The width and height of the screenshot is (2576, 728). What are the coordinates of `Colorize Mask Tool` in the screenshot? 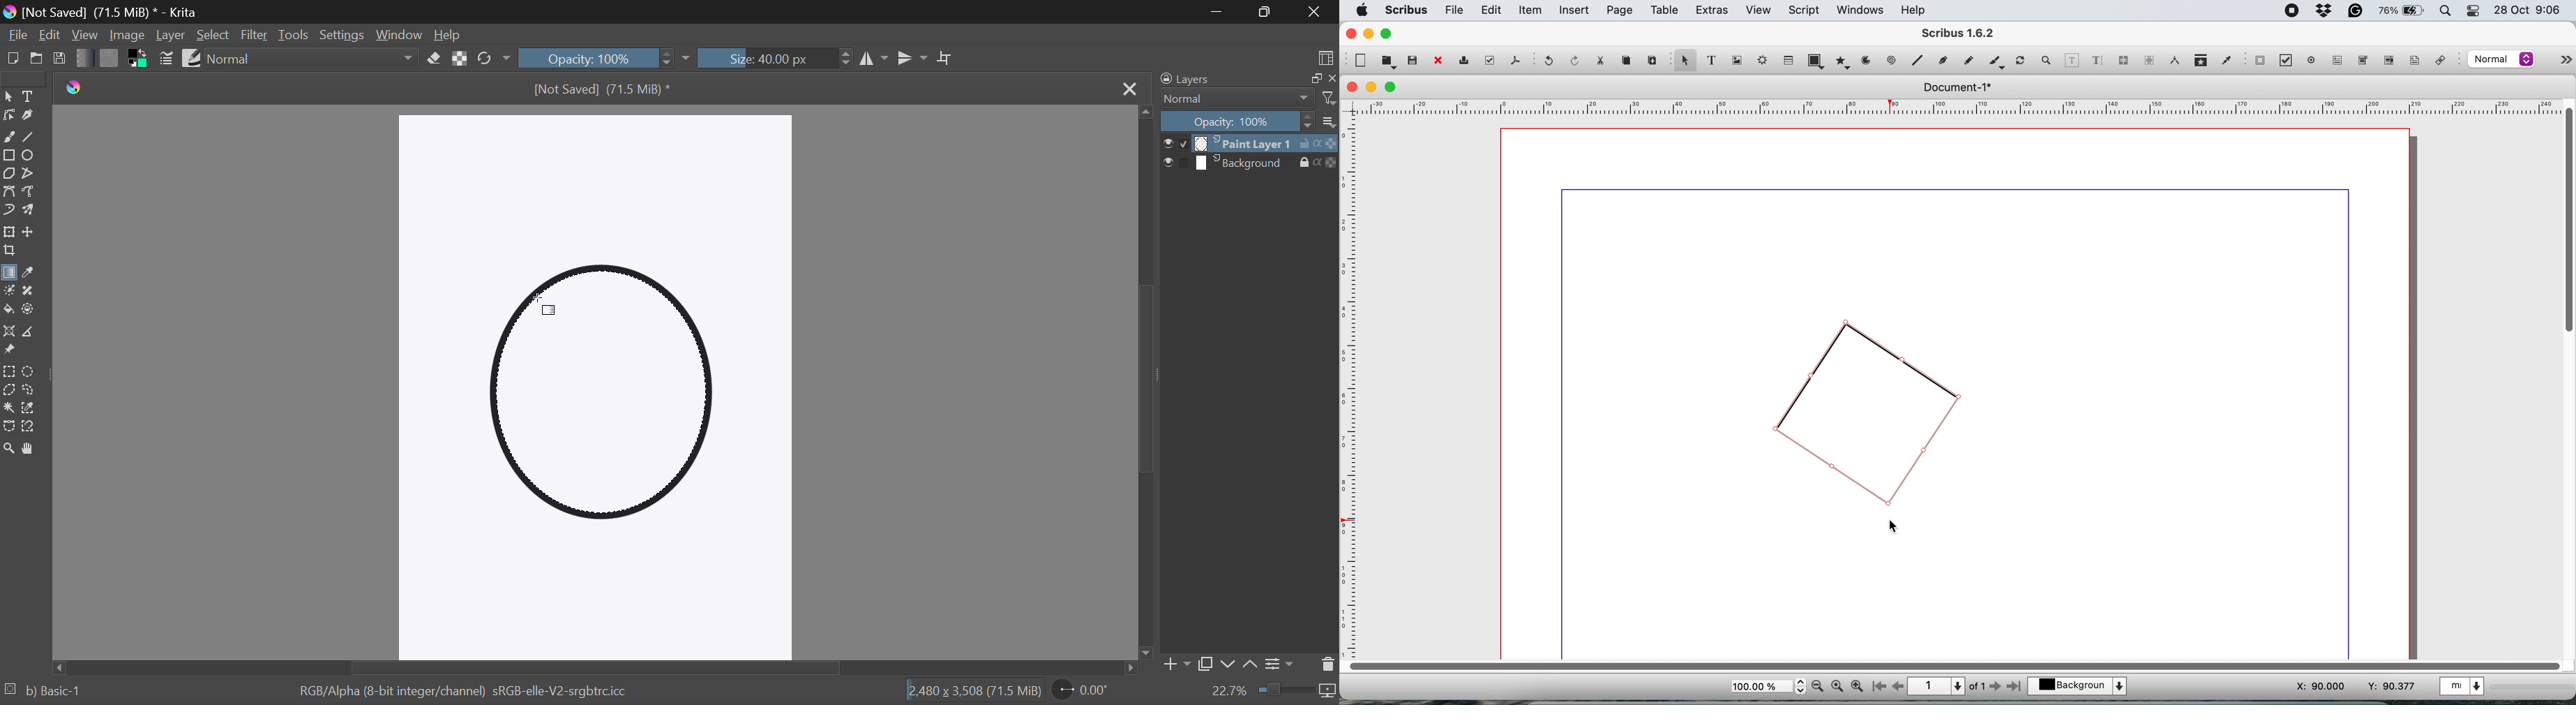 It's located at (9, 293).